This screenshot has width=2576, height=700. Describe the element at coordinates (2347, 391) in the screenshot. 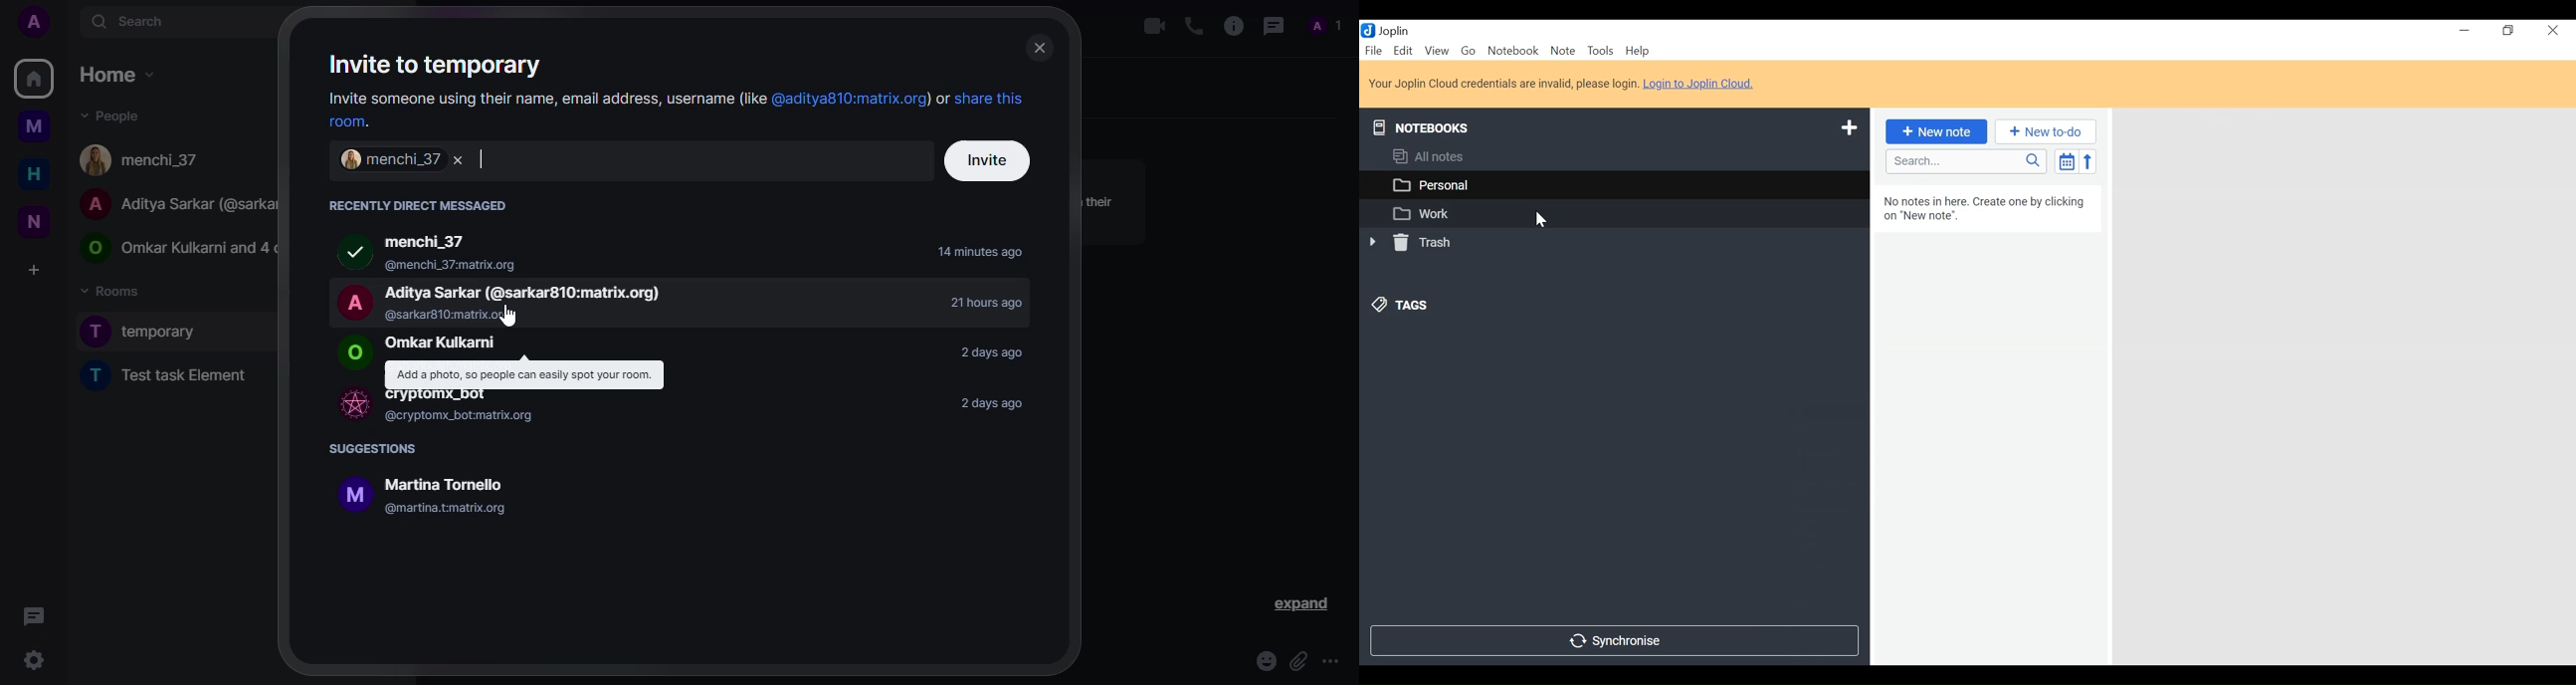

I see `Right Panel` at that location.